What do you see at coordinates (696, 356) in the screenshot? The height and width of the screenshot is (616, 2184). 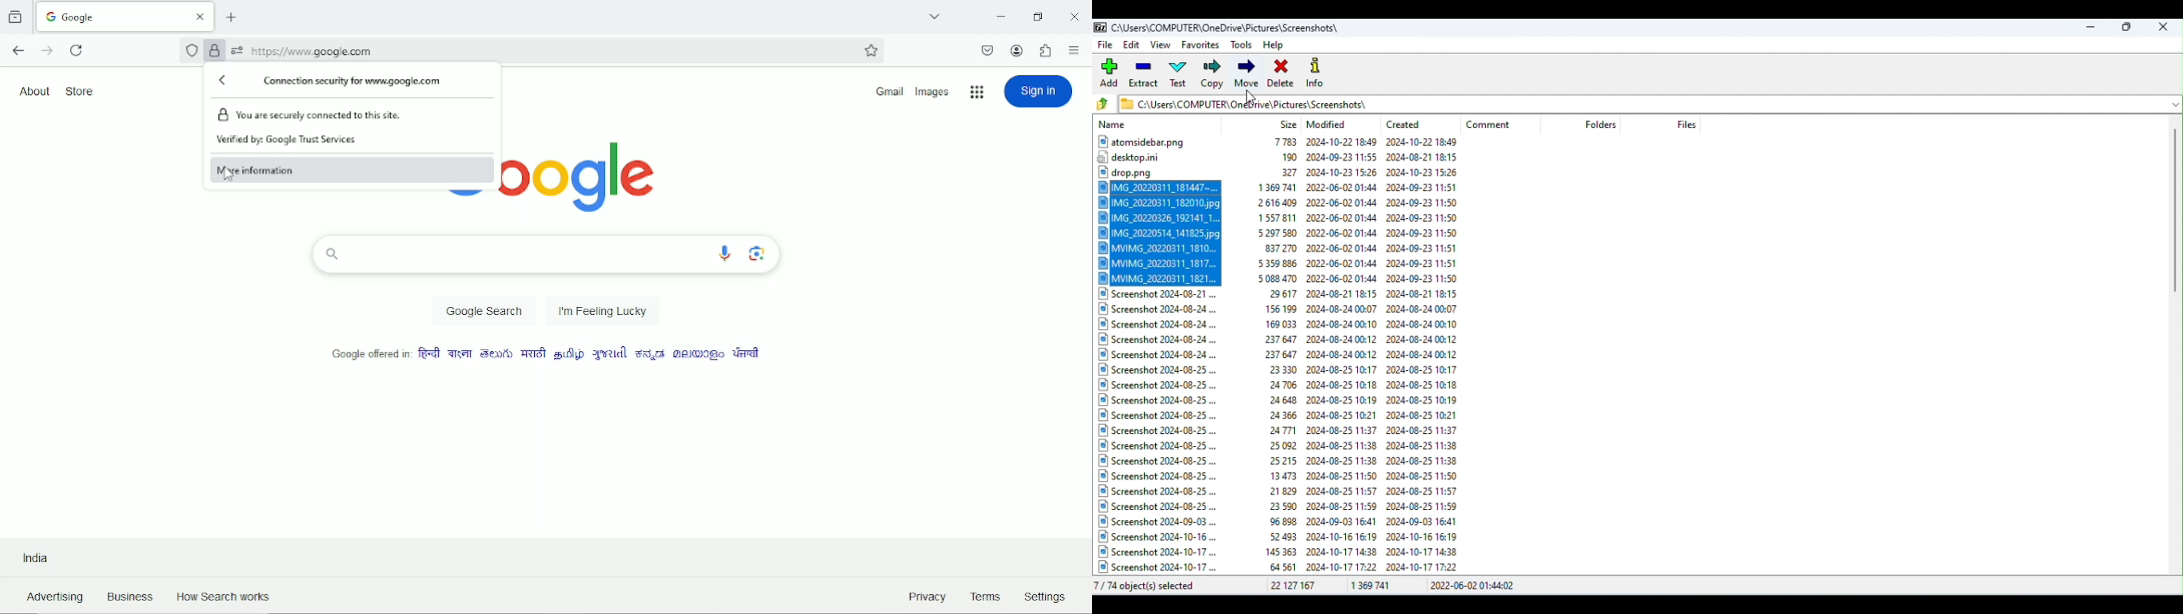 I see `language` at bounding box center [696, 356].